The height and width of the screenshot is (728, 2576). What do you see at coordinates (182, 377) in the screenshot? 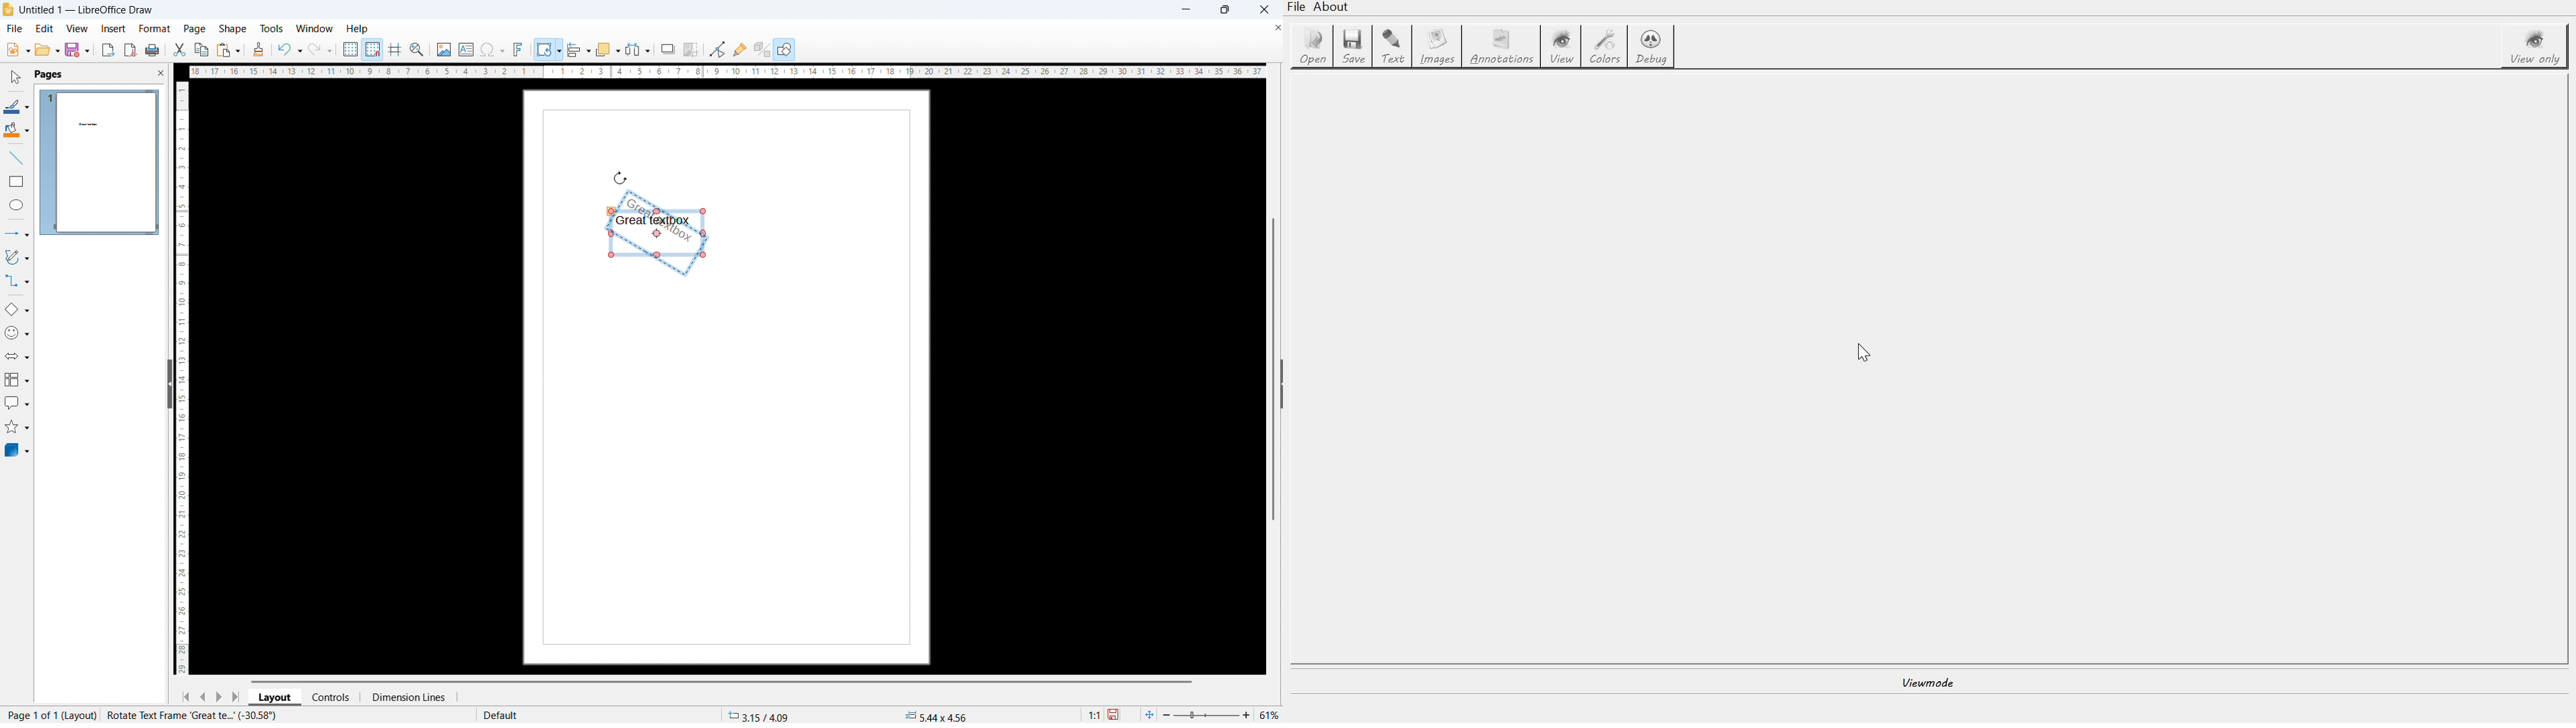
I see `vertical ruler` at bounding box center [182, 377].